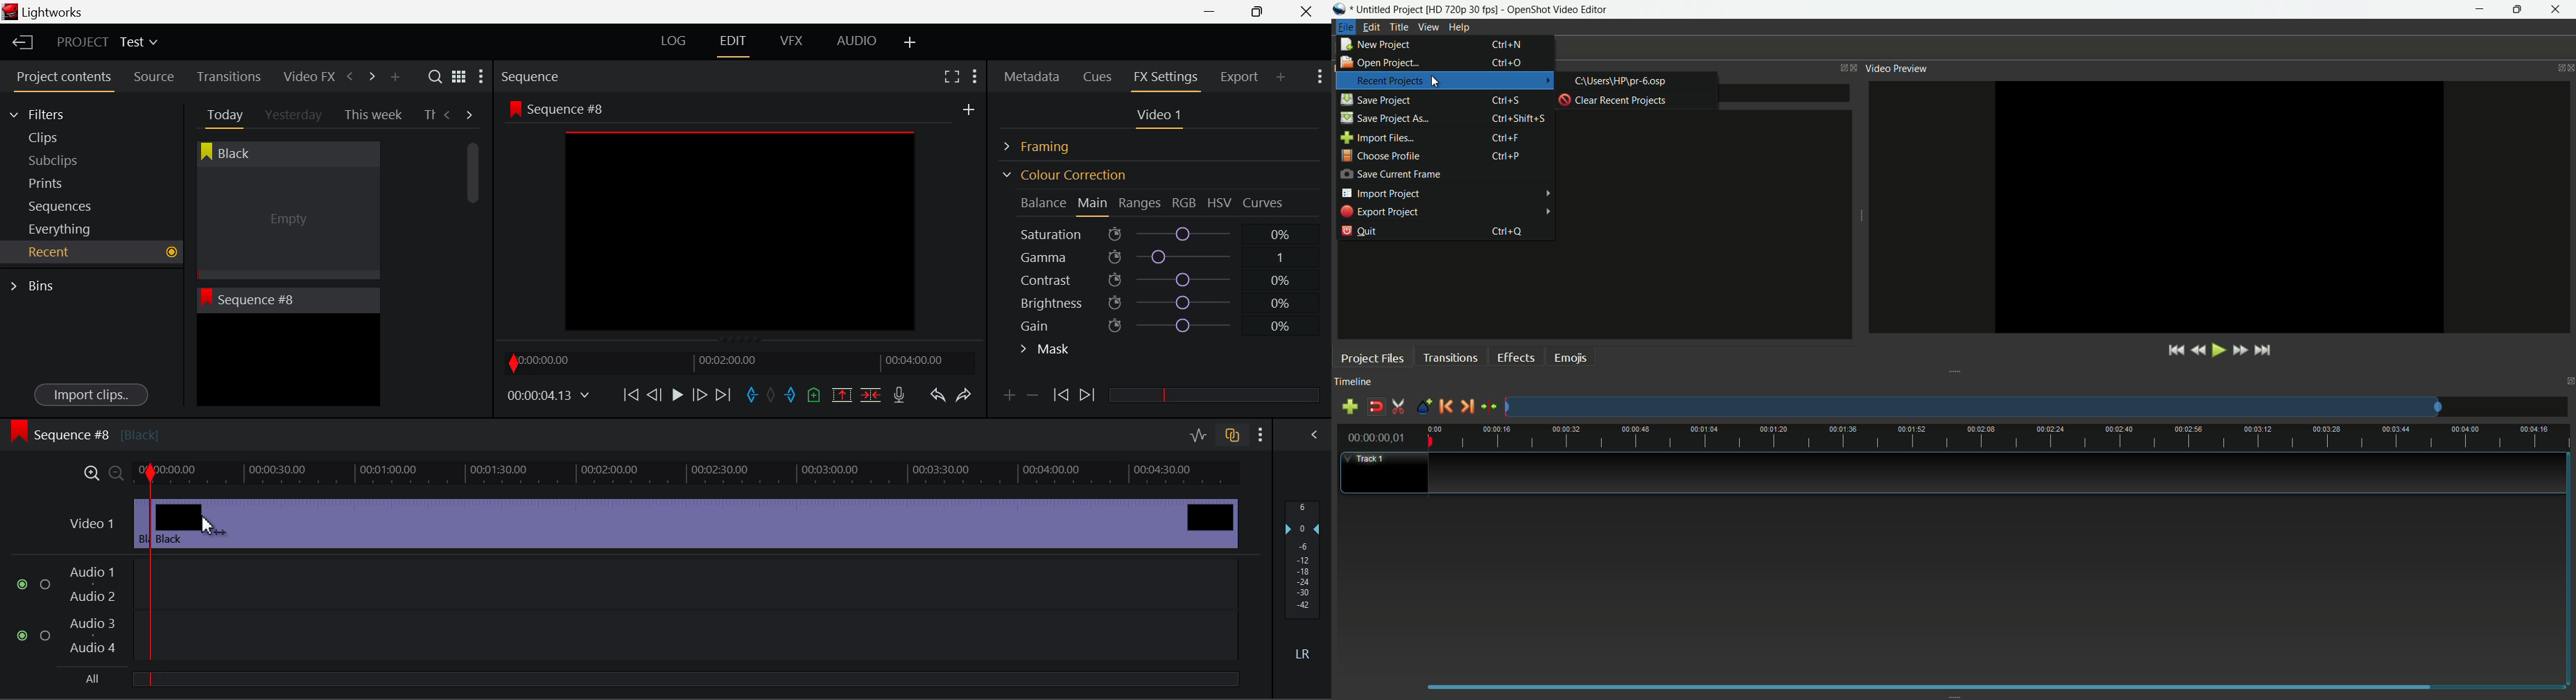 The width and height of the screenshot is (2576, 700). What do you see at coordinates (627, 611) in the screenshot?
I see `Audio Input Fields` at bounding box center [627, 611].